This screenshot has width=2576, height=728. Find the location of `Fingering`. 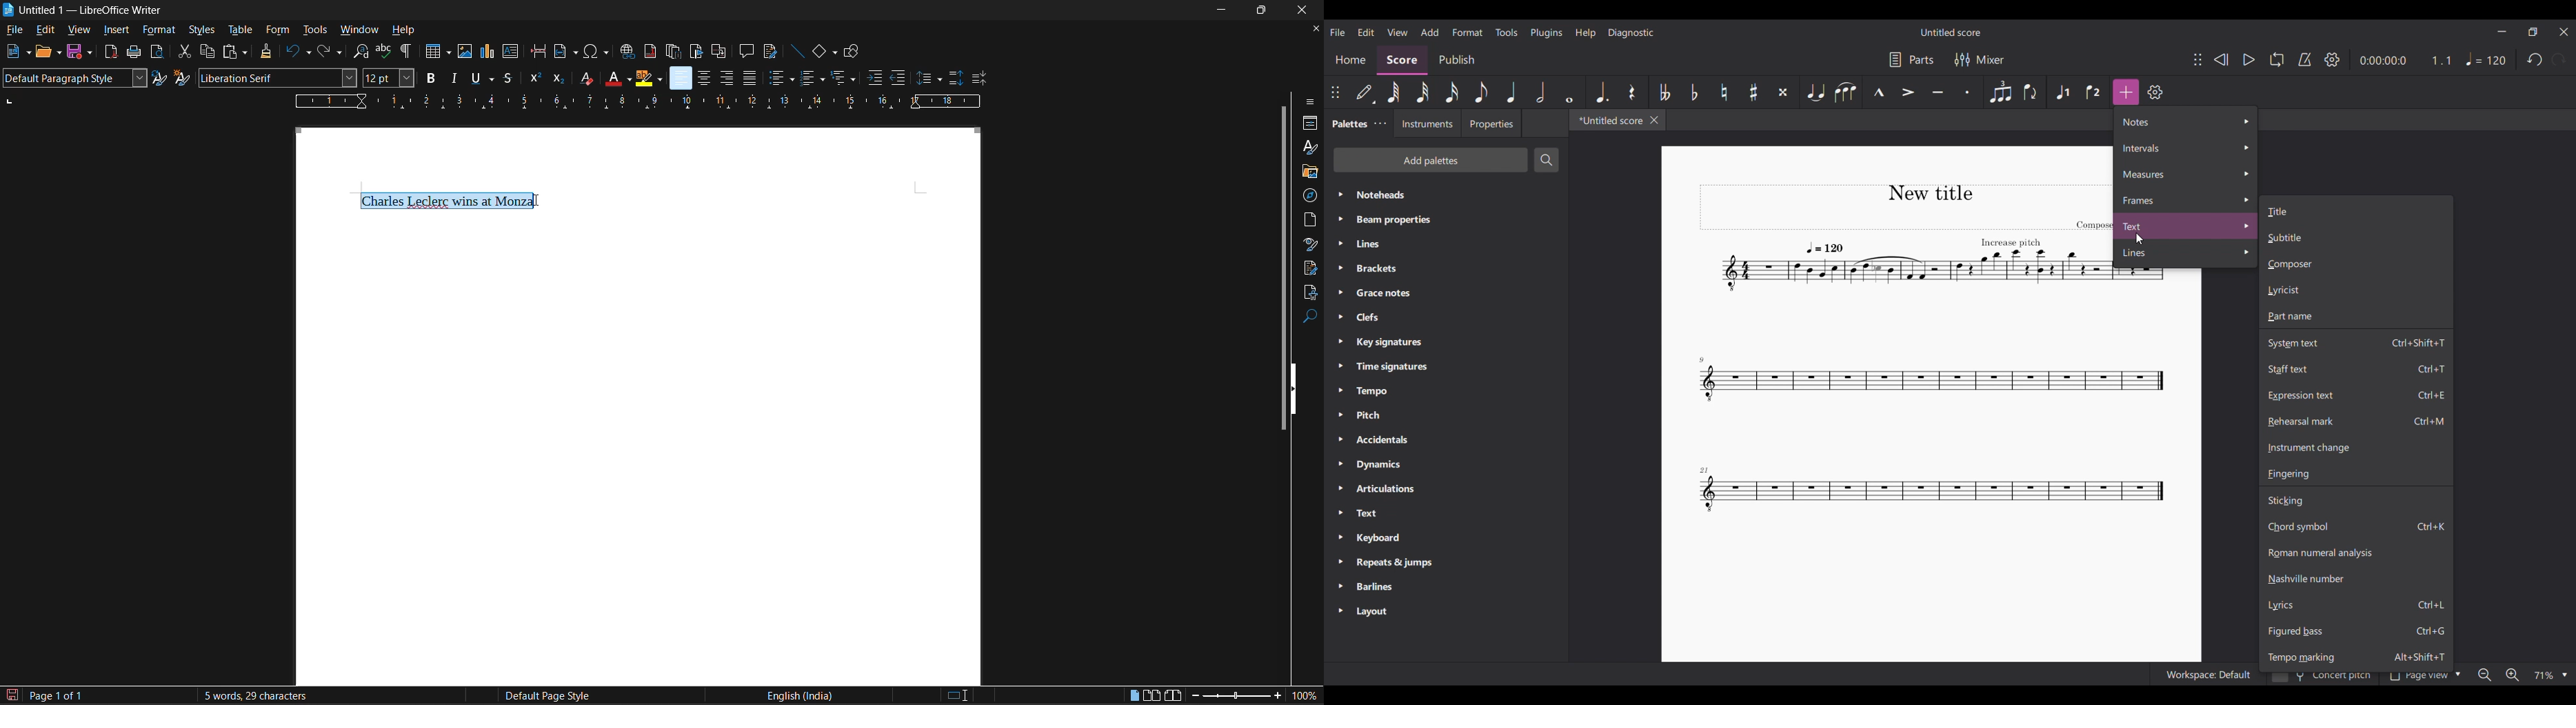

Fingering is located at coordinates (2357, 474).